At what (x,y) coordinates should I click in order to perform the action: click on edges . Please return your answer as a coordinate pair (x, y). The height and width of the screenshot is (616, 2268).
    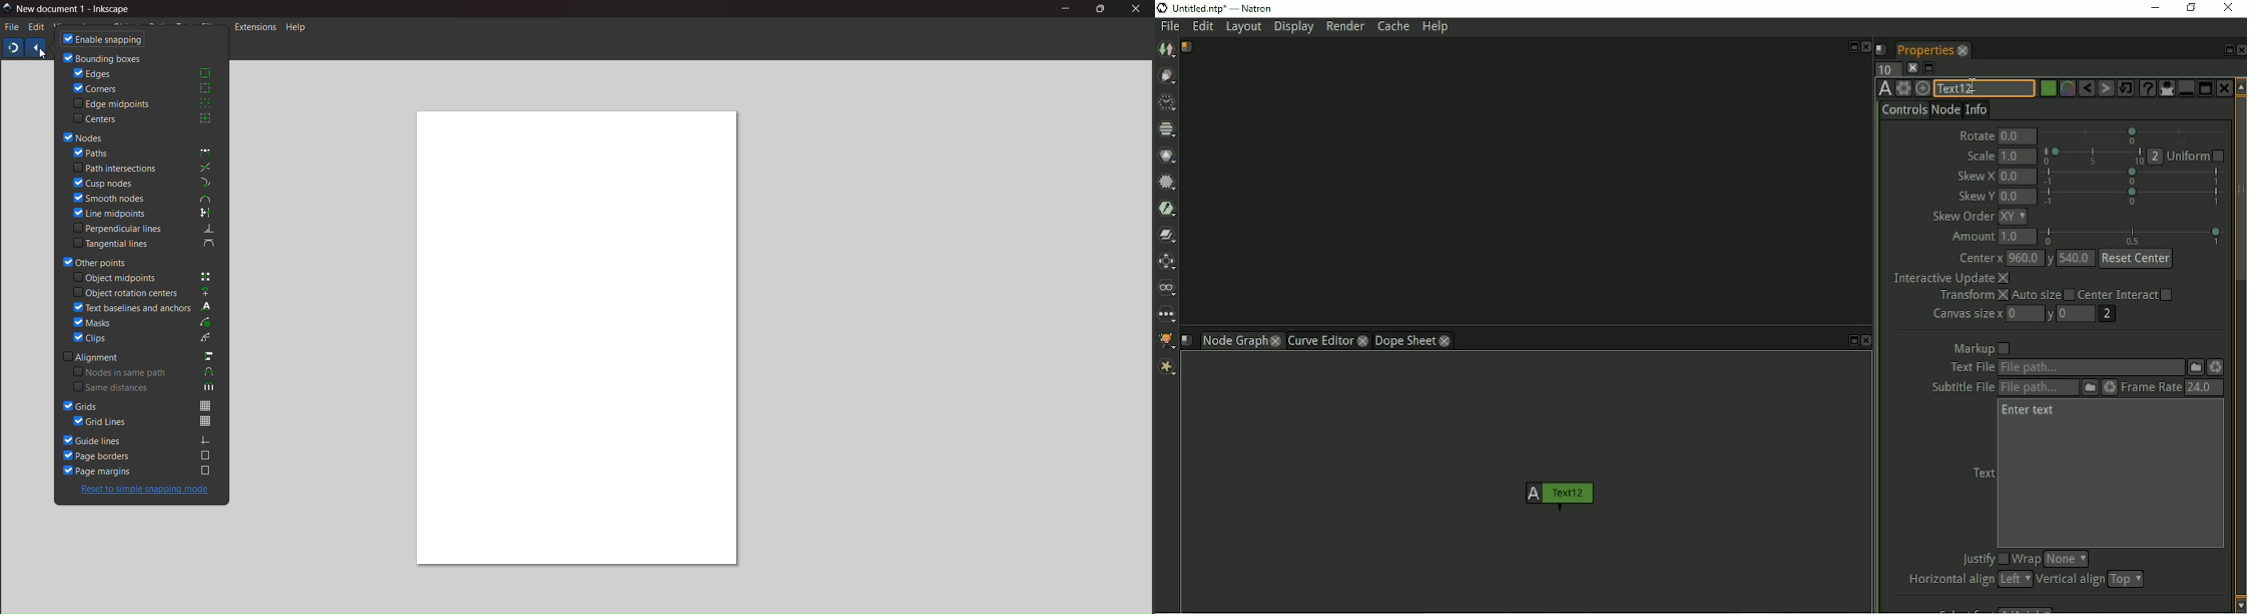
    Looking at the image, I should click on (143, 73).